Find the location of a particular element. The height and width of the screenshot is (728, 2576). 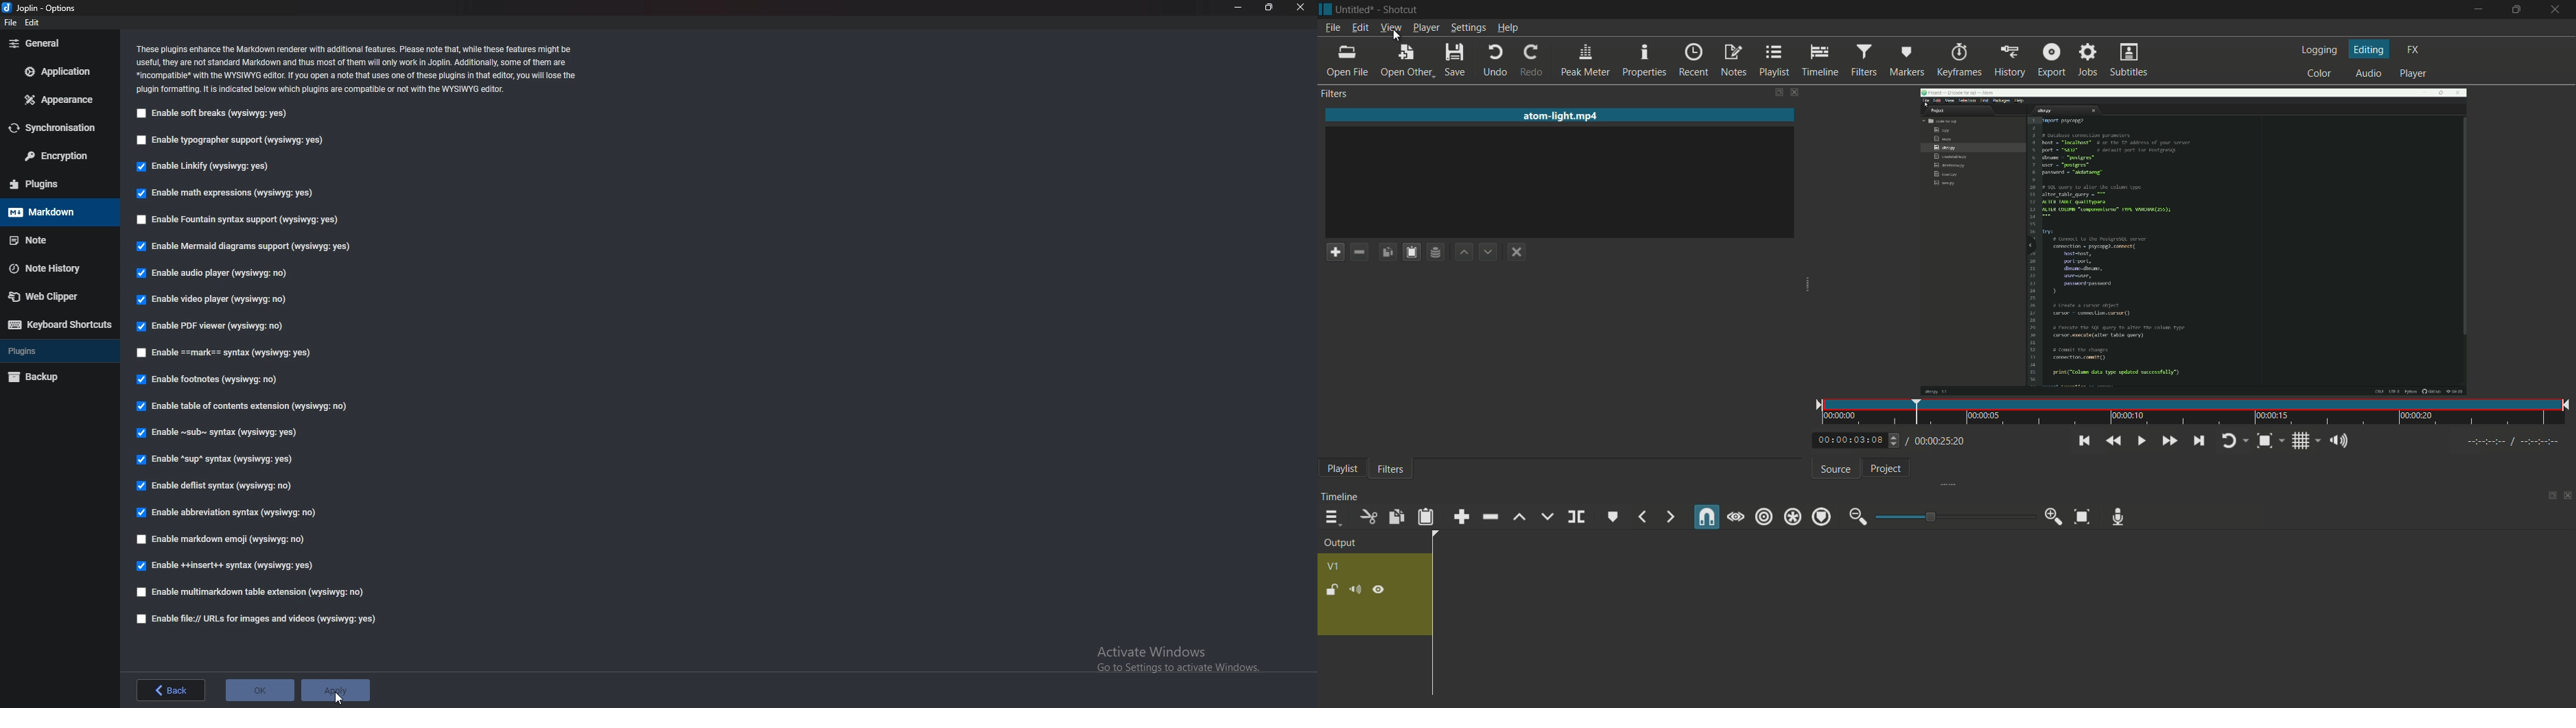

sync is located at coordinates (57, 128).